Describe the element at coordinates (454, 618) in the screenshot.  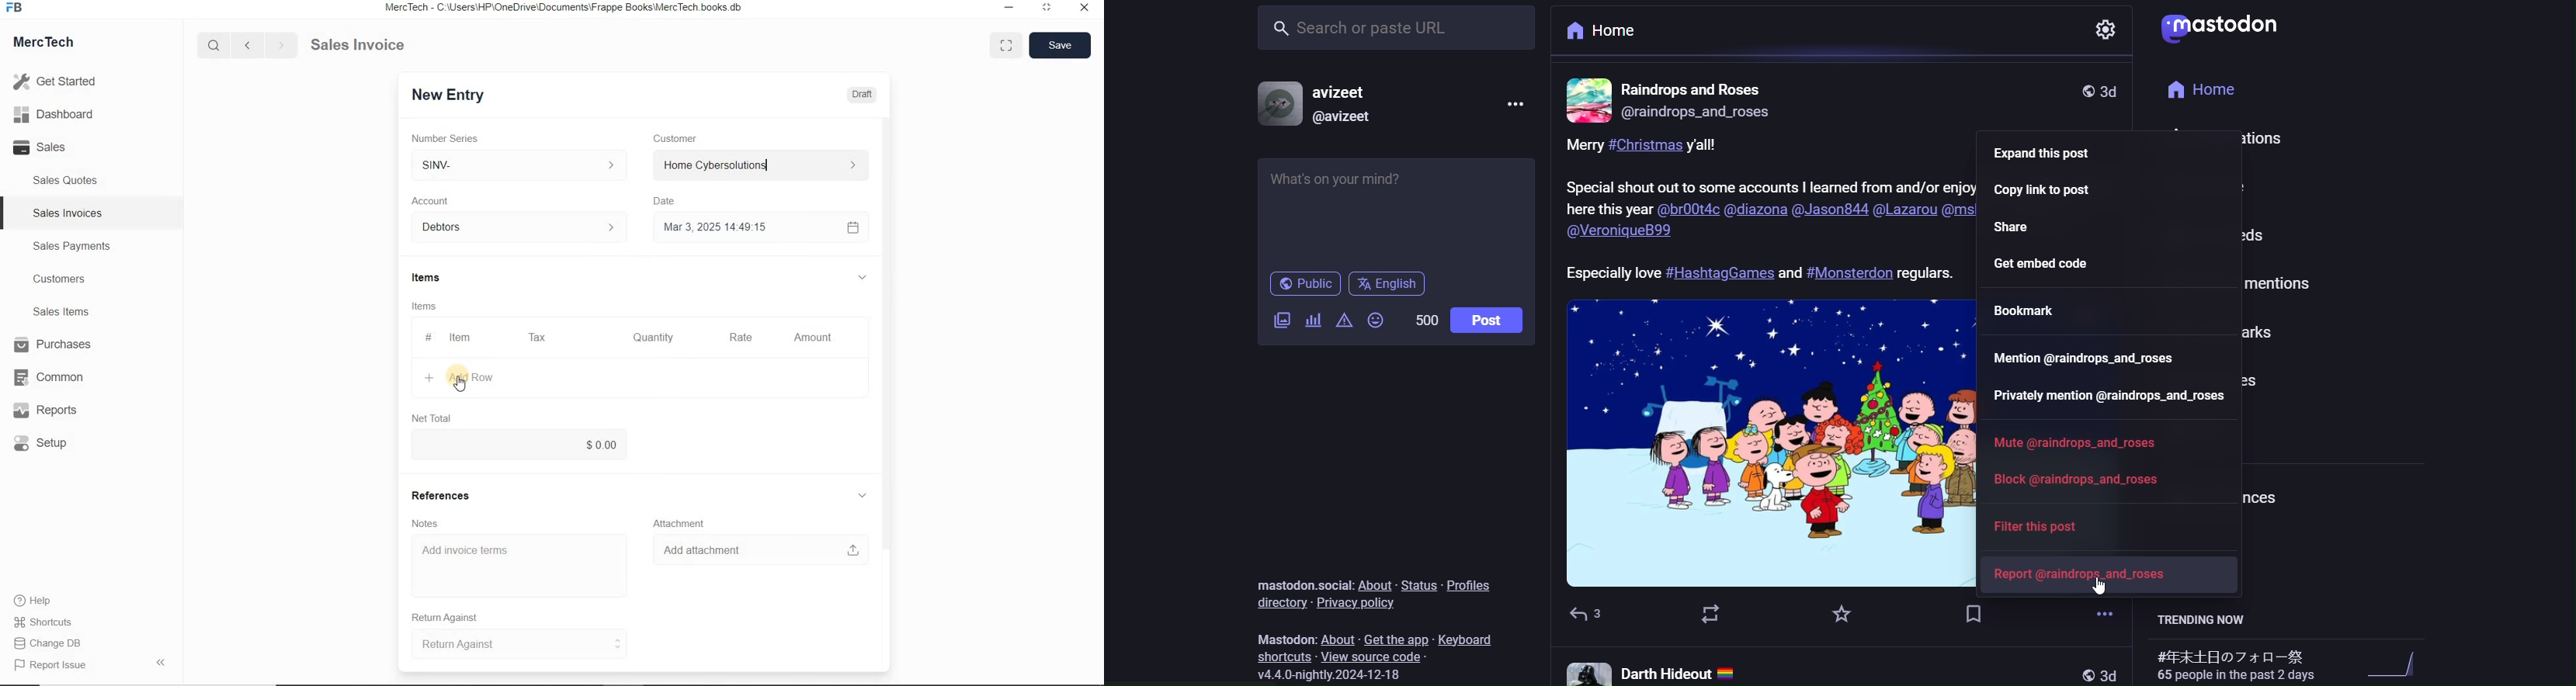
I see `Return Against` at that location.